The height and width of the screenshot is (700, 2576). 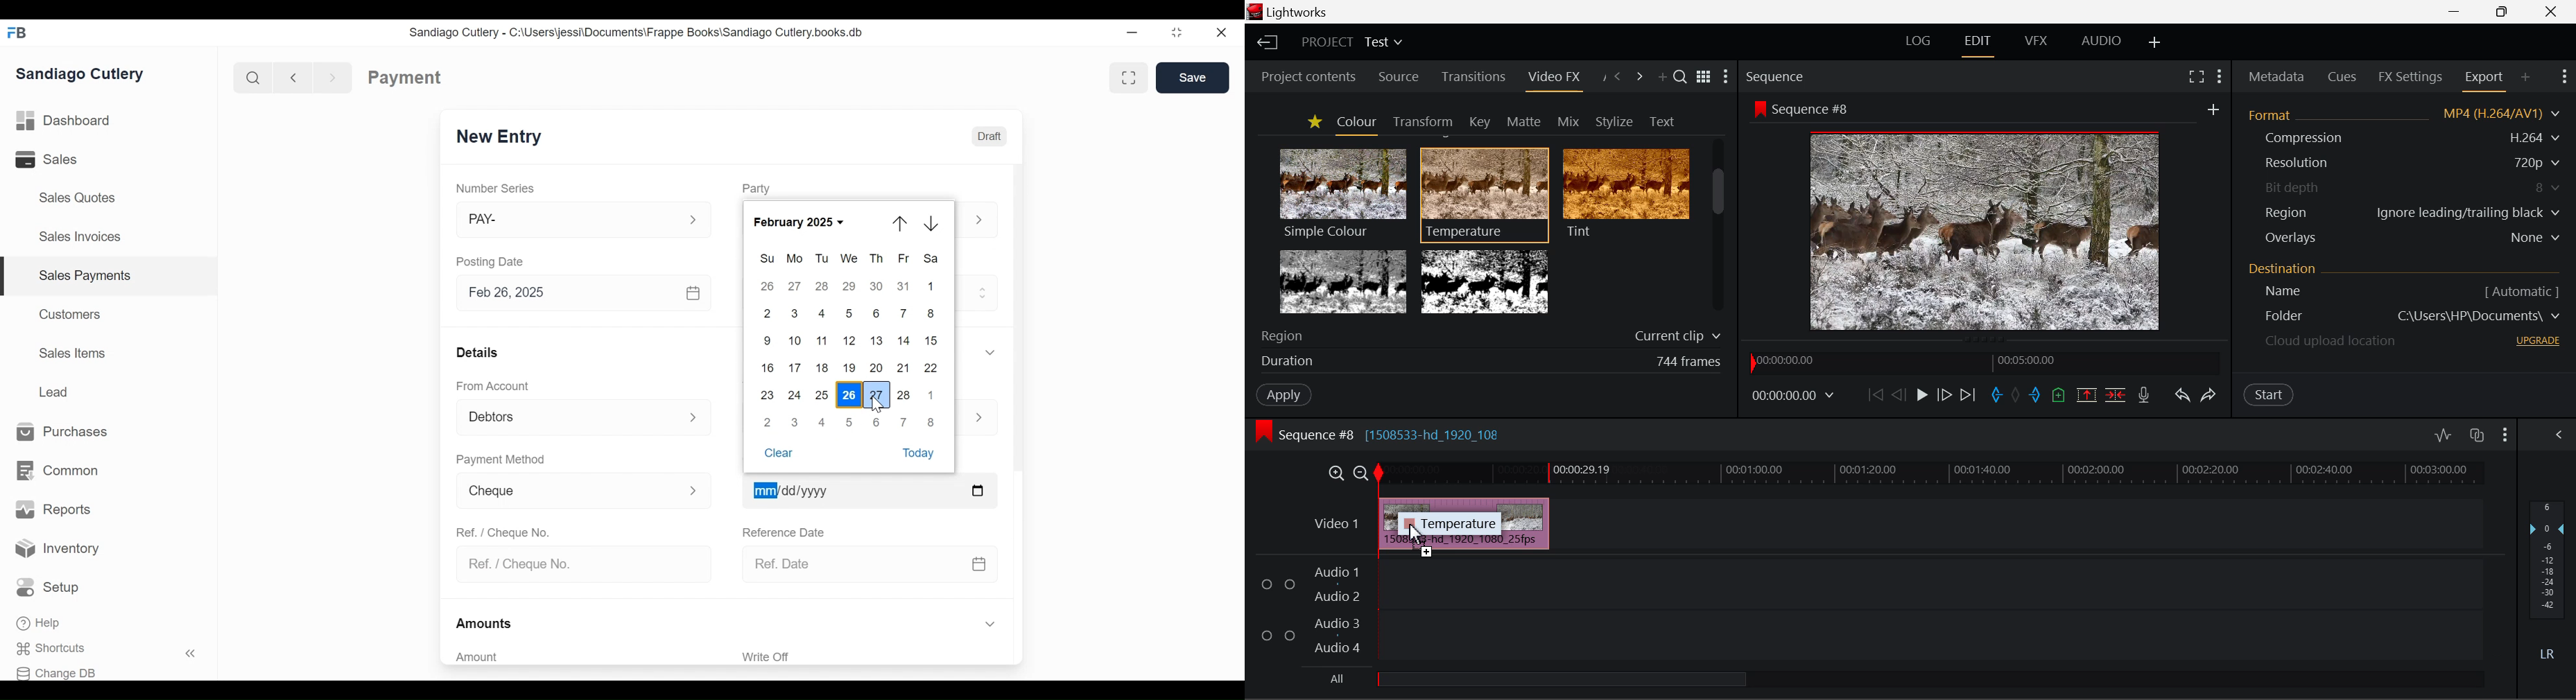 I want to click on Decibel Level, so click(x=2548, y=578).